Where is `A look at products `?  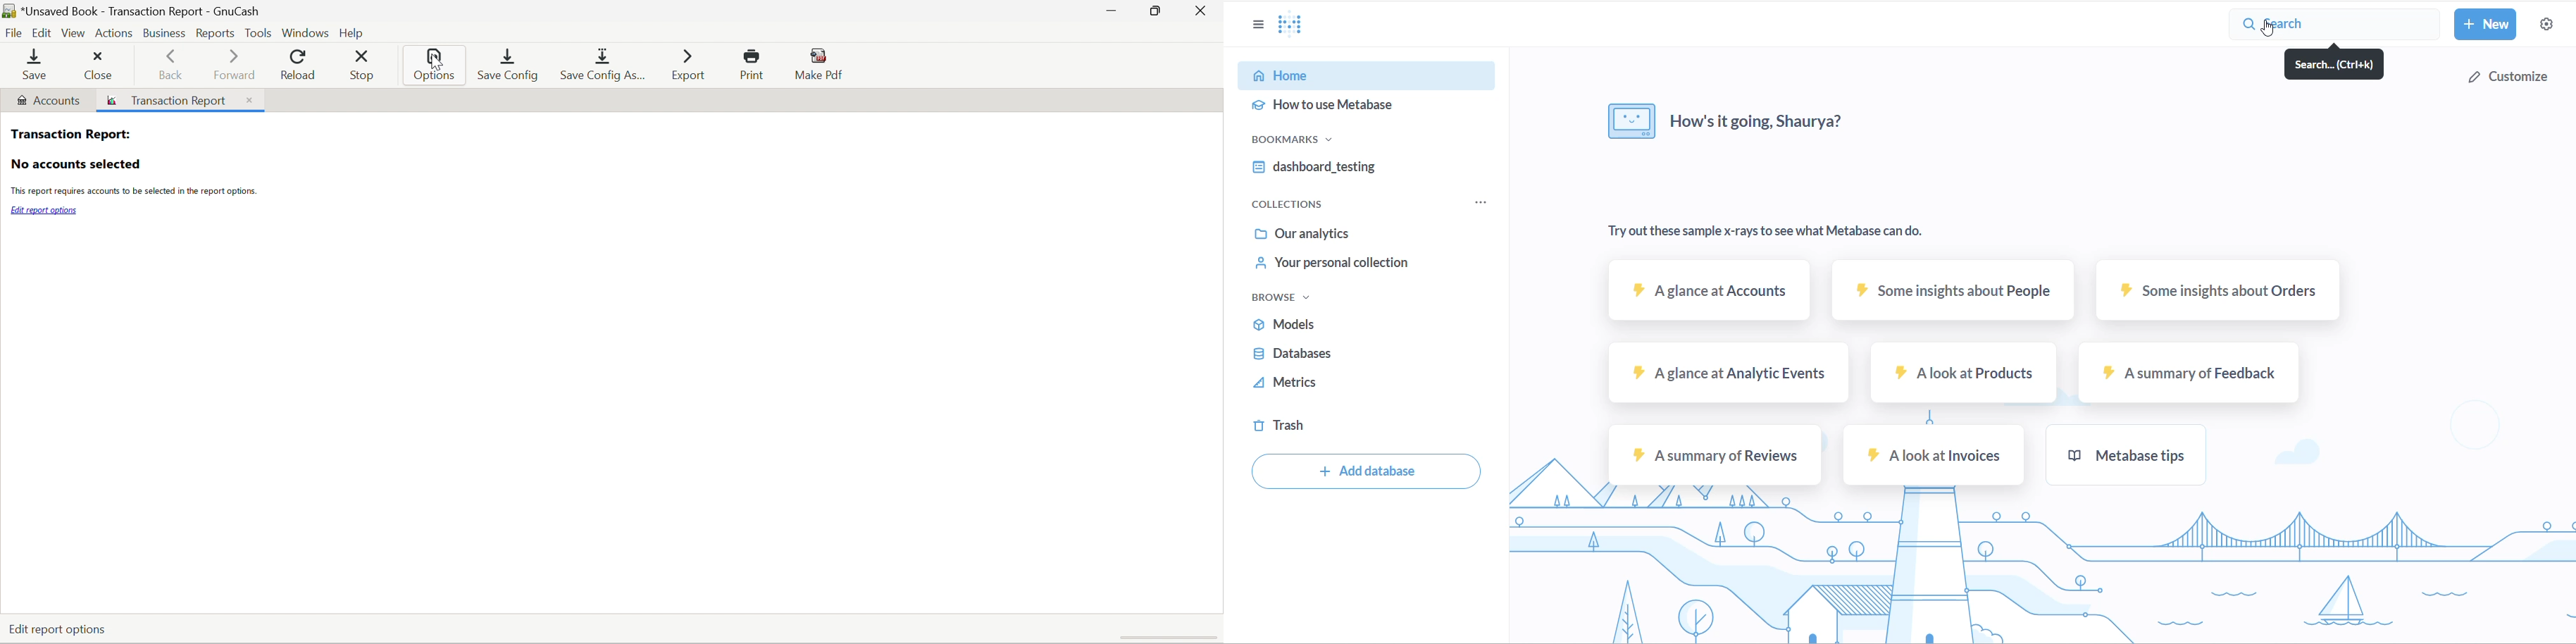
A look at products  is located at coordinates (1961, 374).